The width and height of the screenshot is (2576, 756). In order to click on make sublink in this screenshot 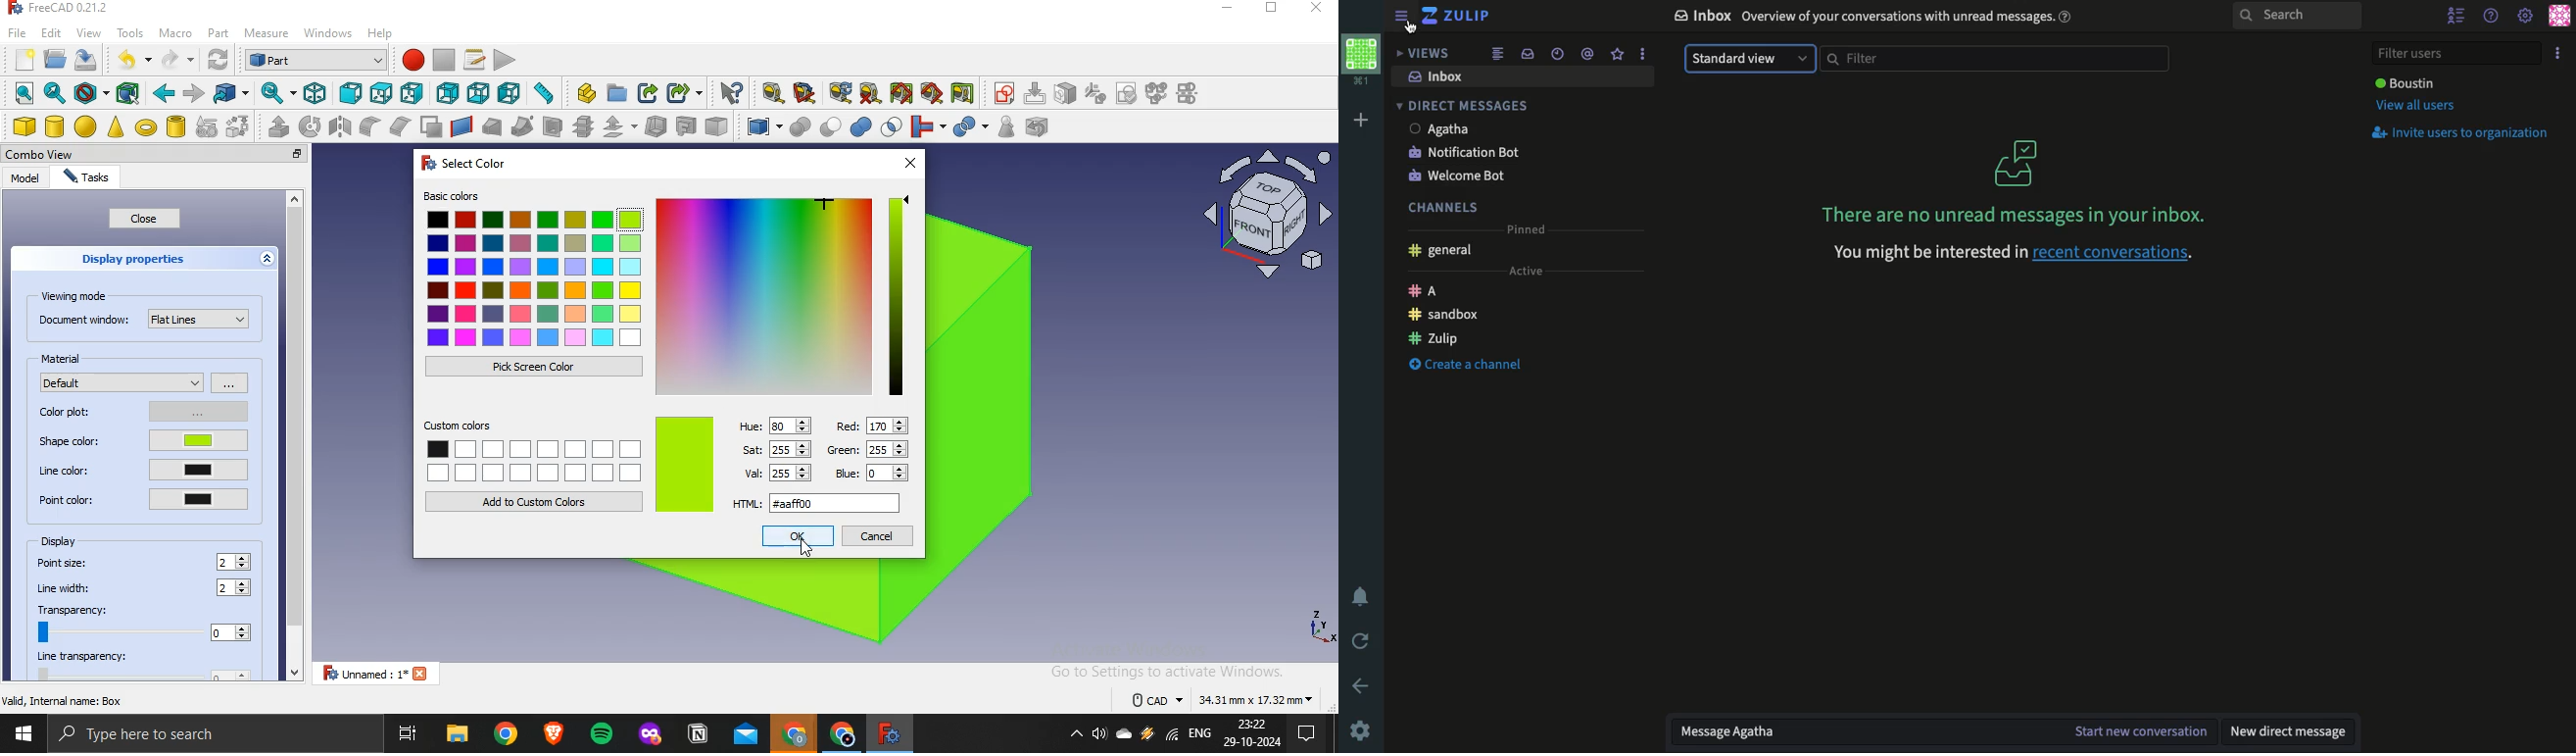, I will do `click(680, 93)`.